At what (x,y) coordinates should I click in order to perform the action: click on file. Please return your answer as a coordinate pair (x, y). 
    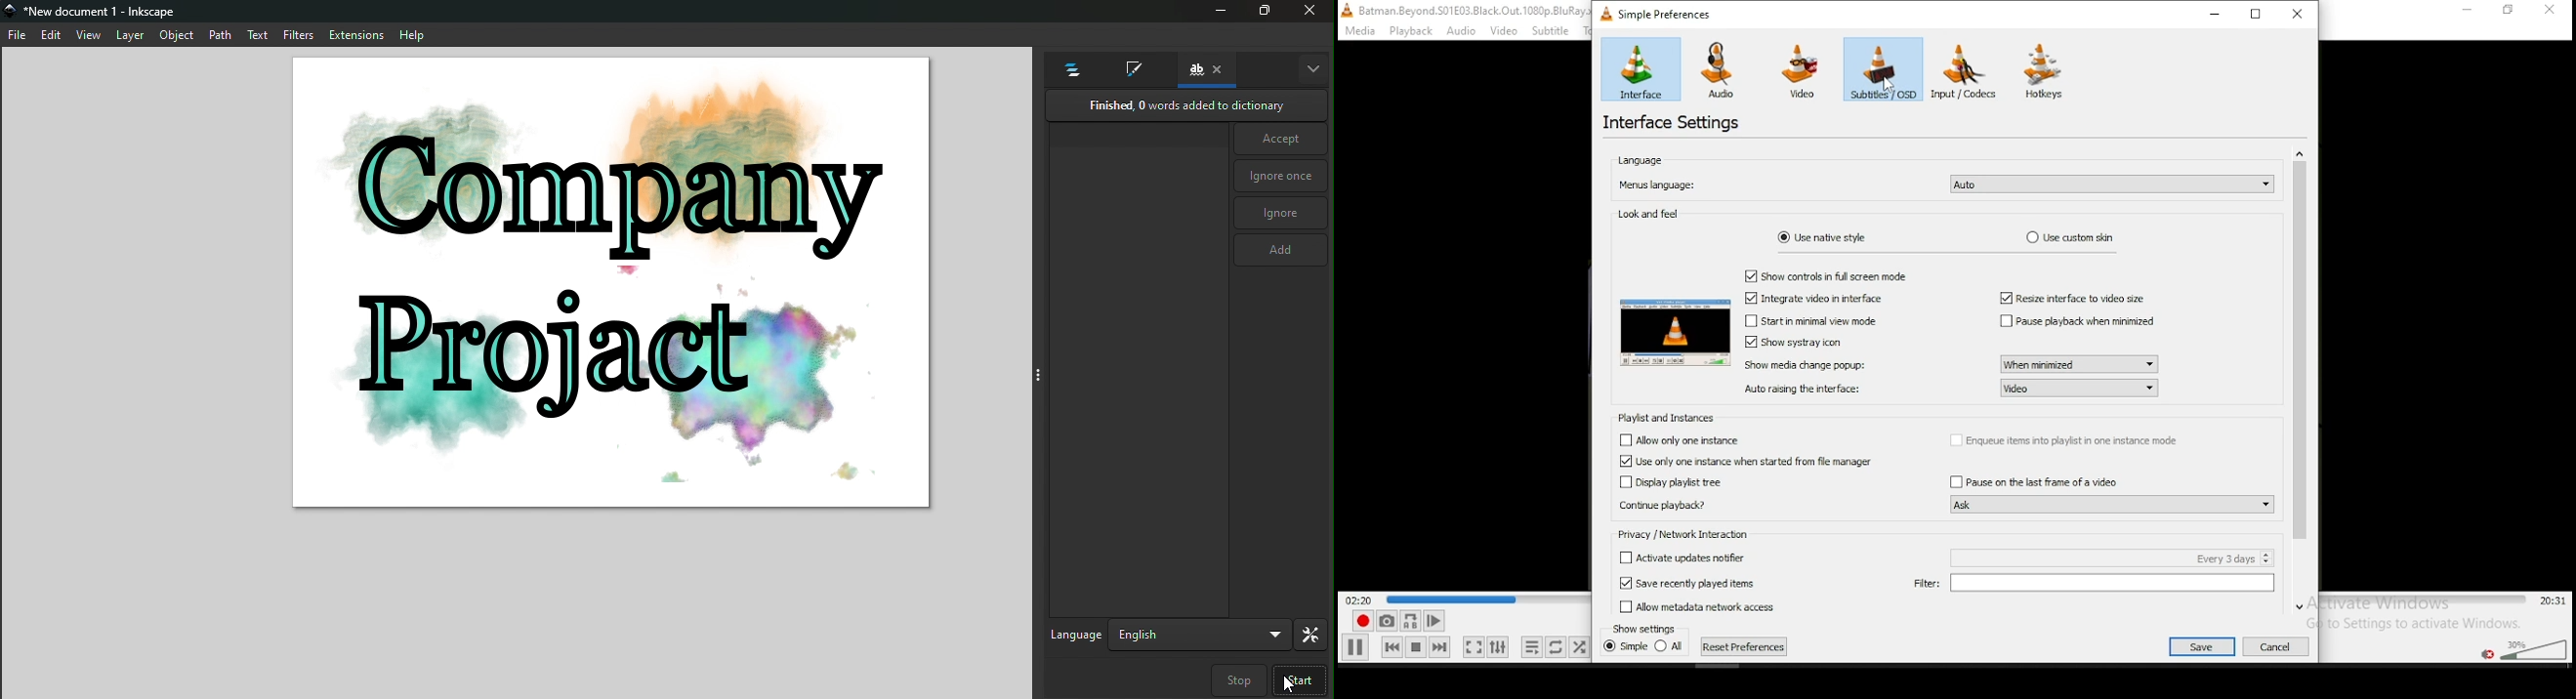
    Looking at the image, I should click on (19, 37).